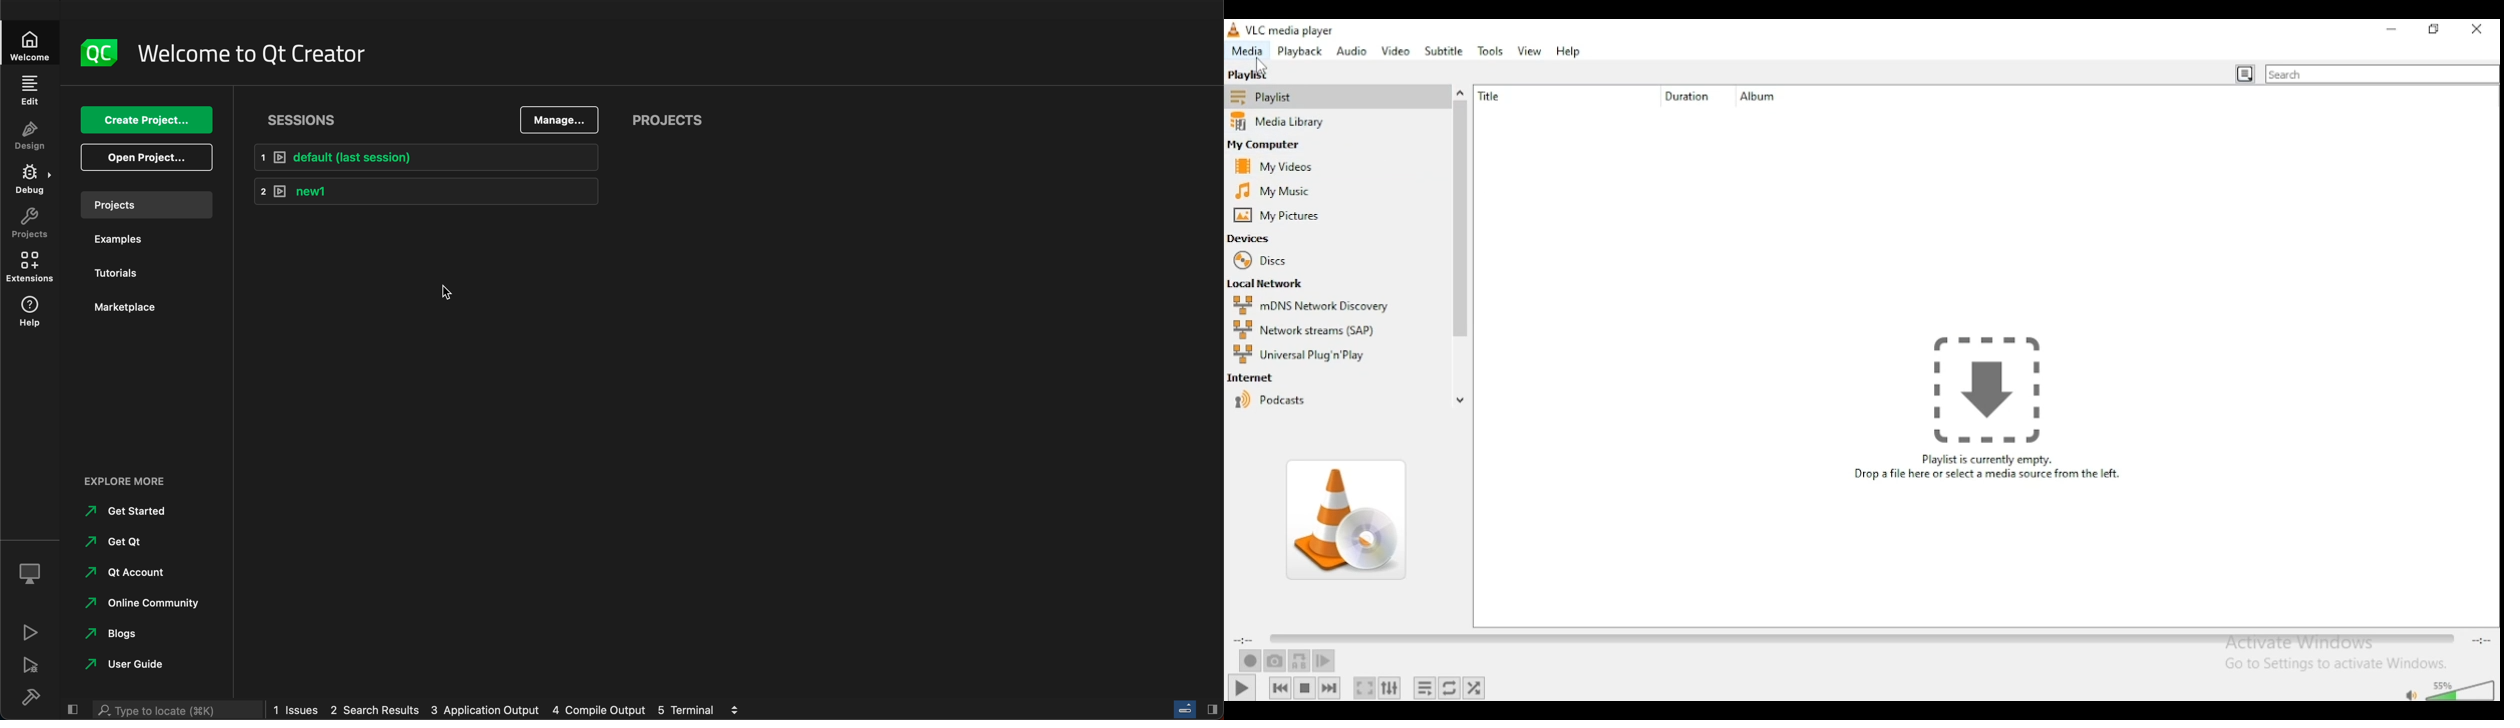  Describe the element at coordinates (1254, 378) in the screenshot. I see `internet` at that location.